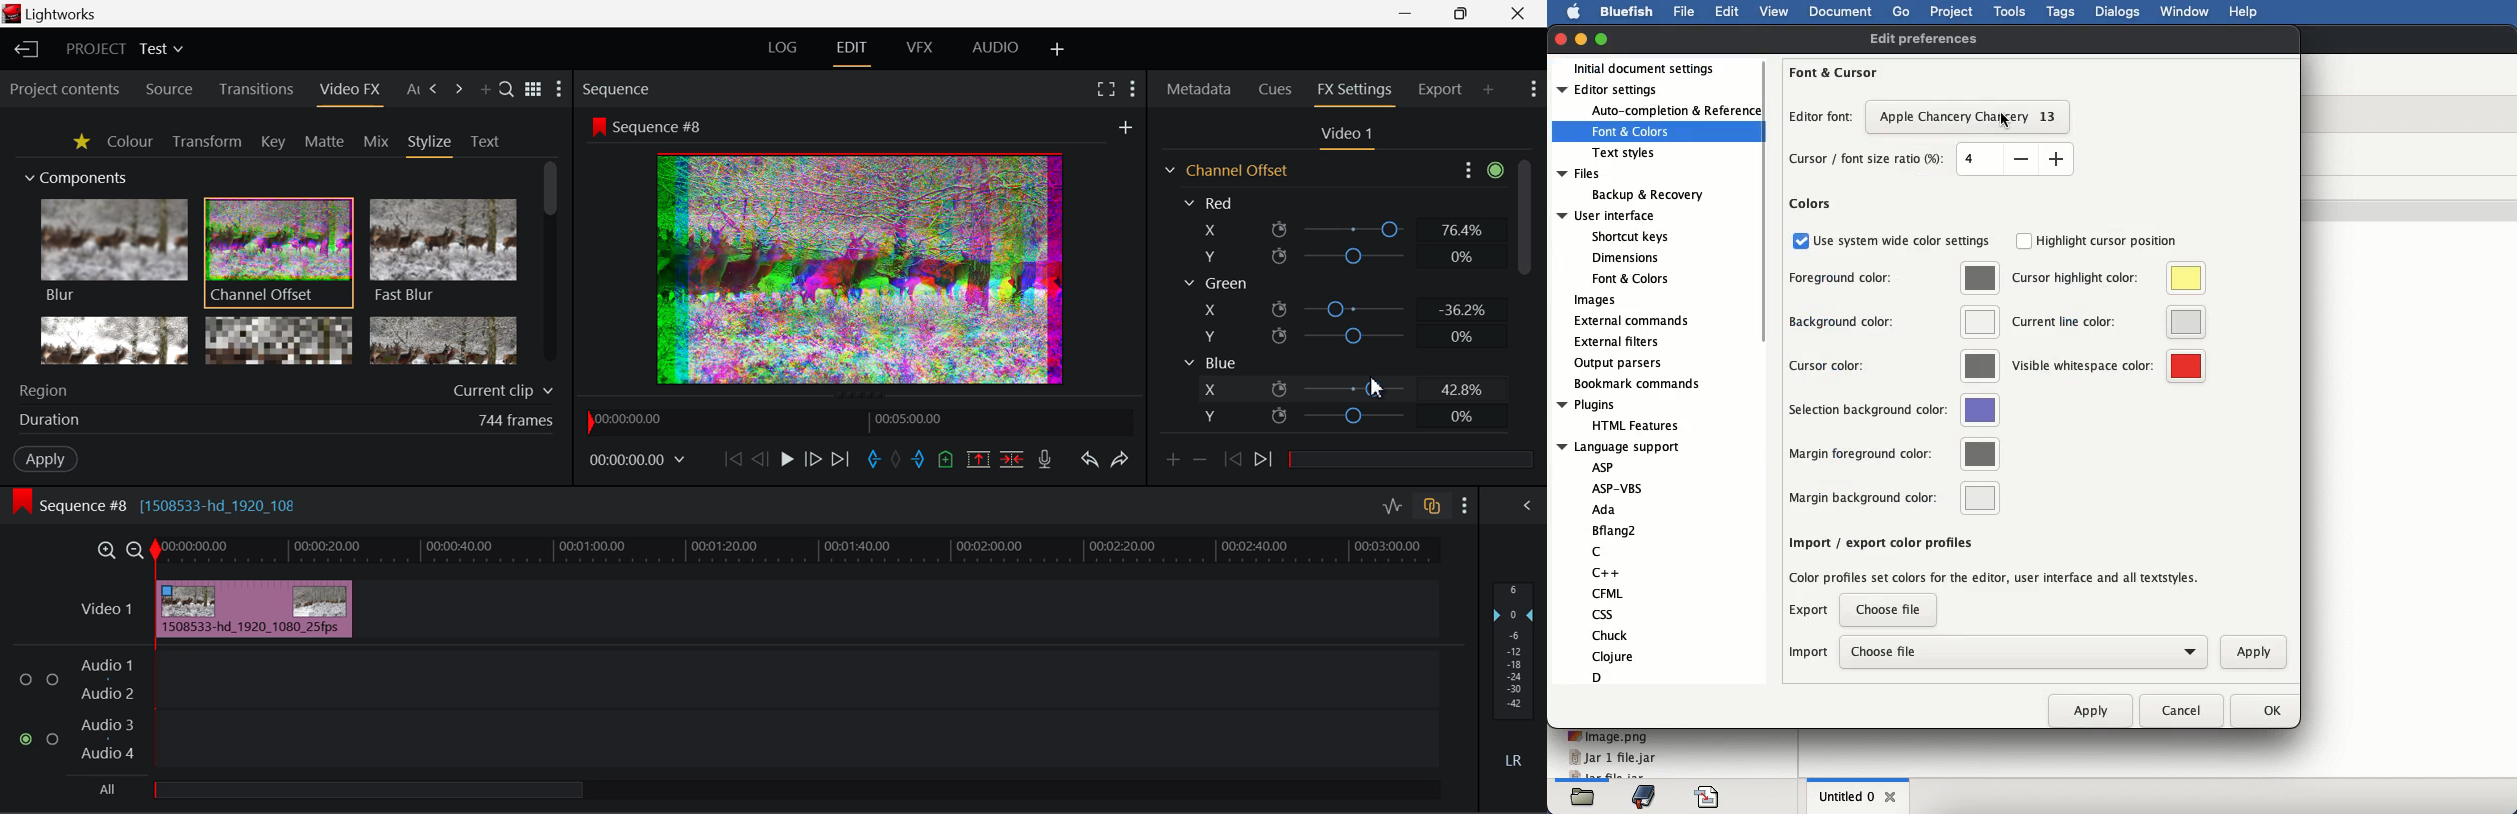 Image resolution: width=2520 pixels, height=840 pixels. What do you see at coordinates (124, 47) in the screenshot?
I see `Project Title` at bounding box center [124, 47].